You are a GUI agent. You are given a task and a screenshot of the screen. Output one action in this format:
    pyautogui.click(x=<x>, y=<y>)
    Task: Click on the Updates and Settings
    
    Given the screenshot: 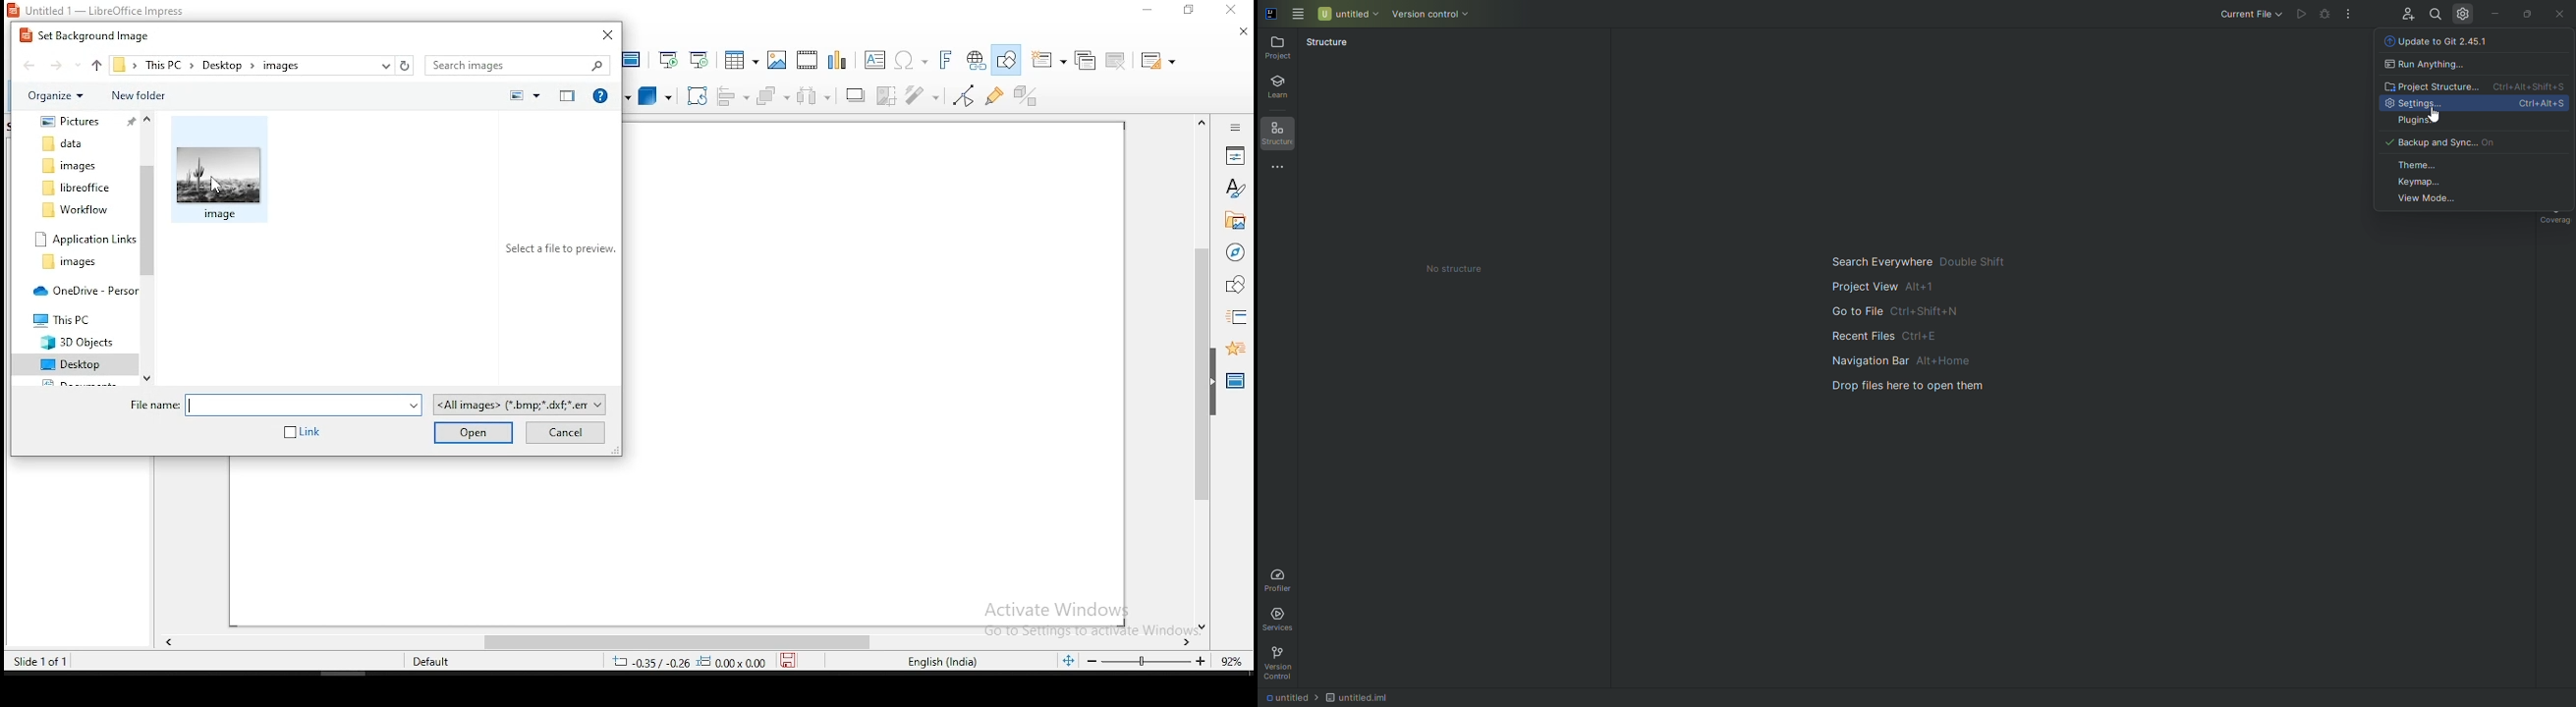 What is the action you would take?
    pyautogui.click(x=2466, y=17)
    